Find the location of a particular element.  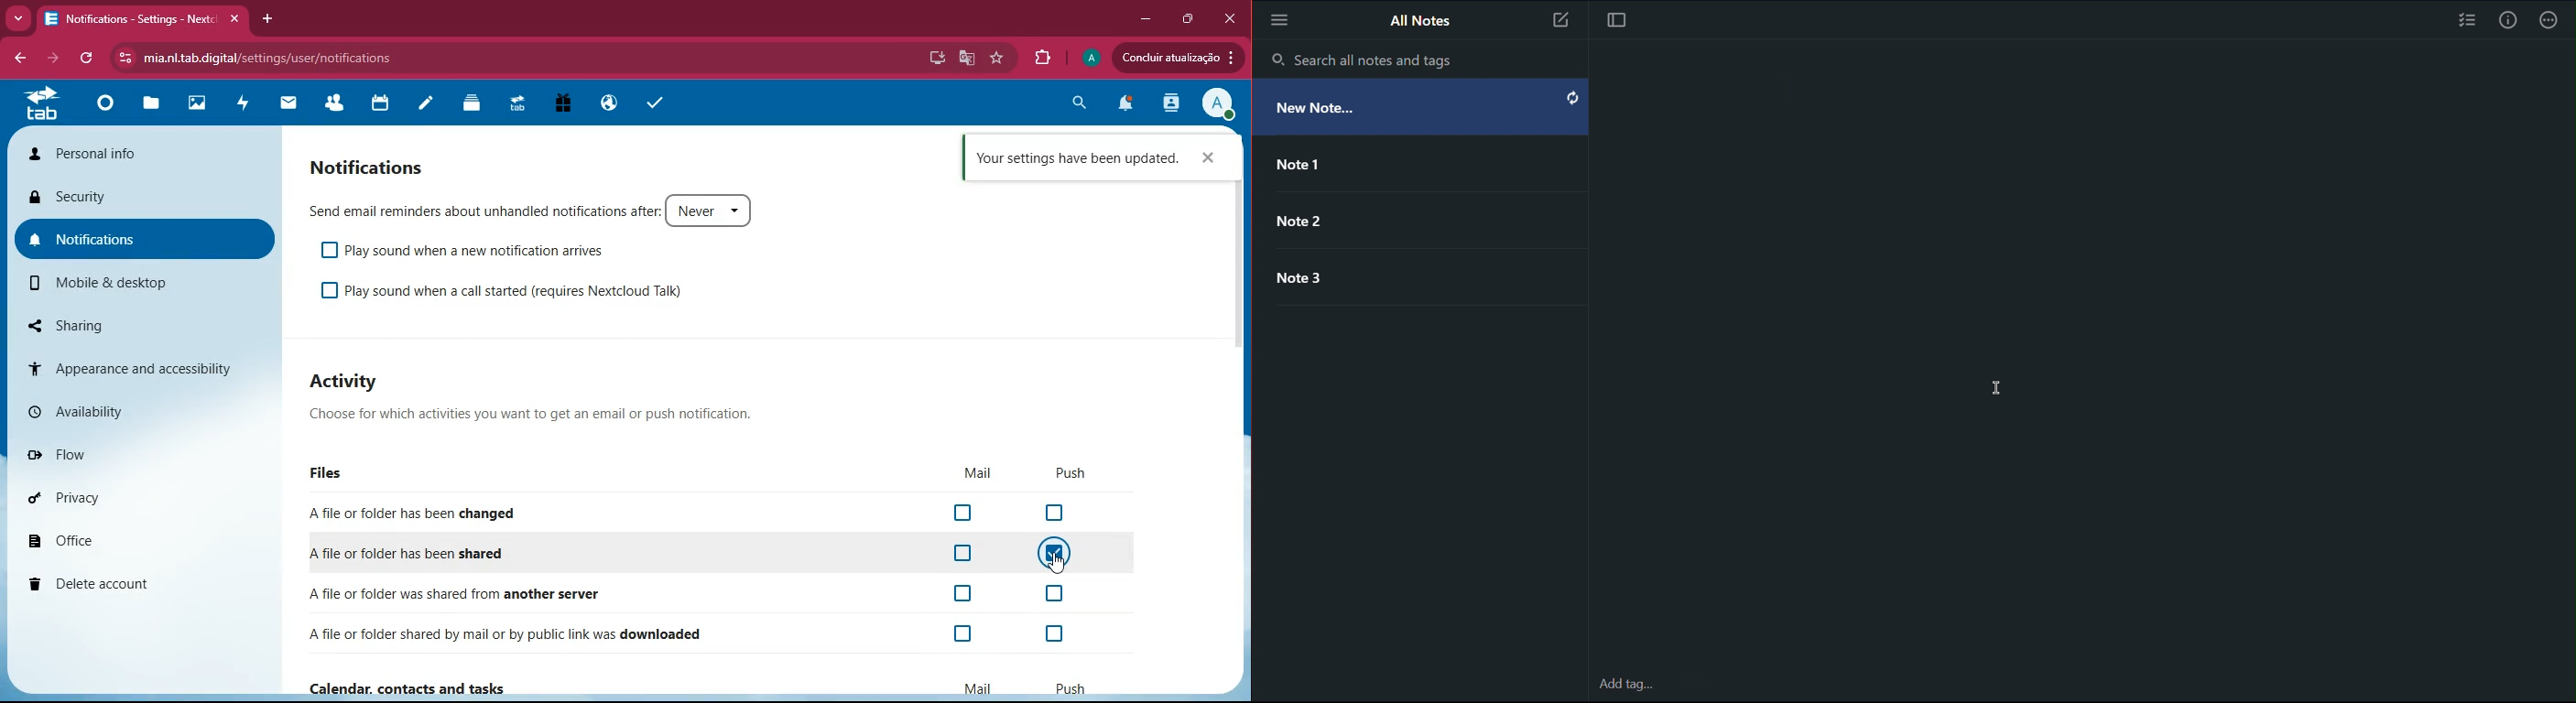

scrollbar is located at coordinates (1240, 288).